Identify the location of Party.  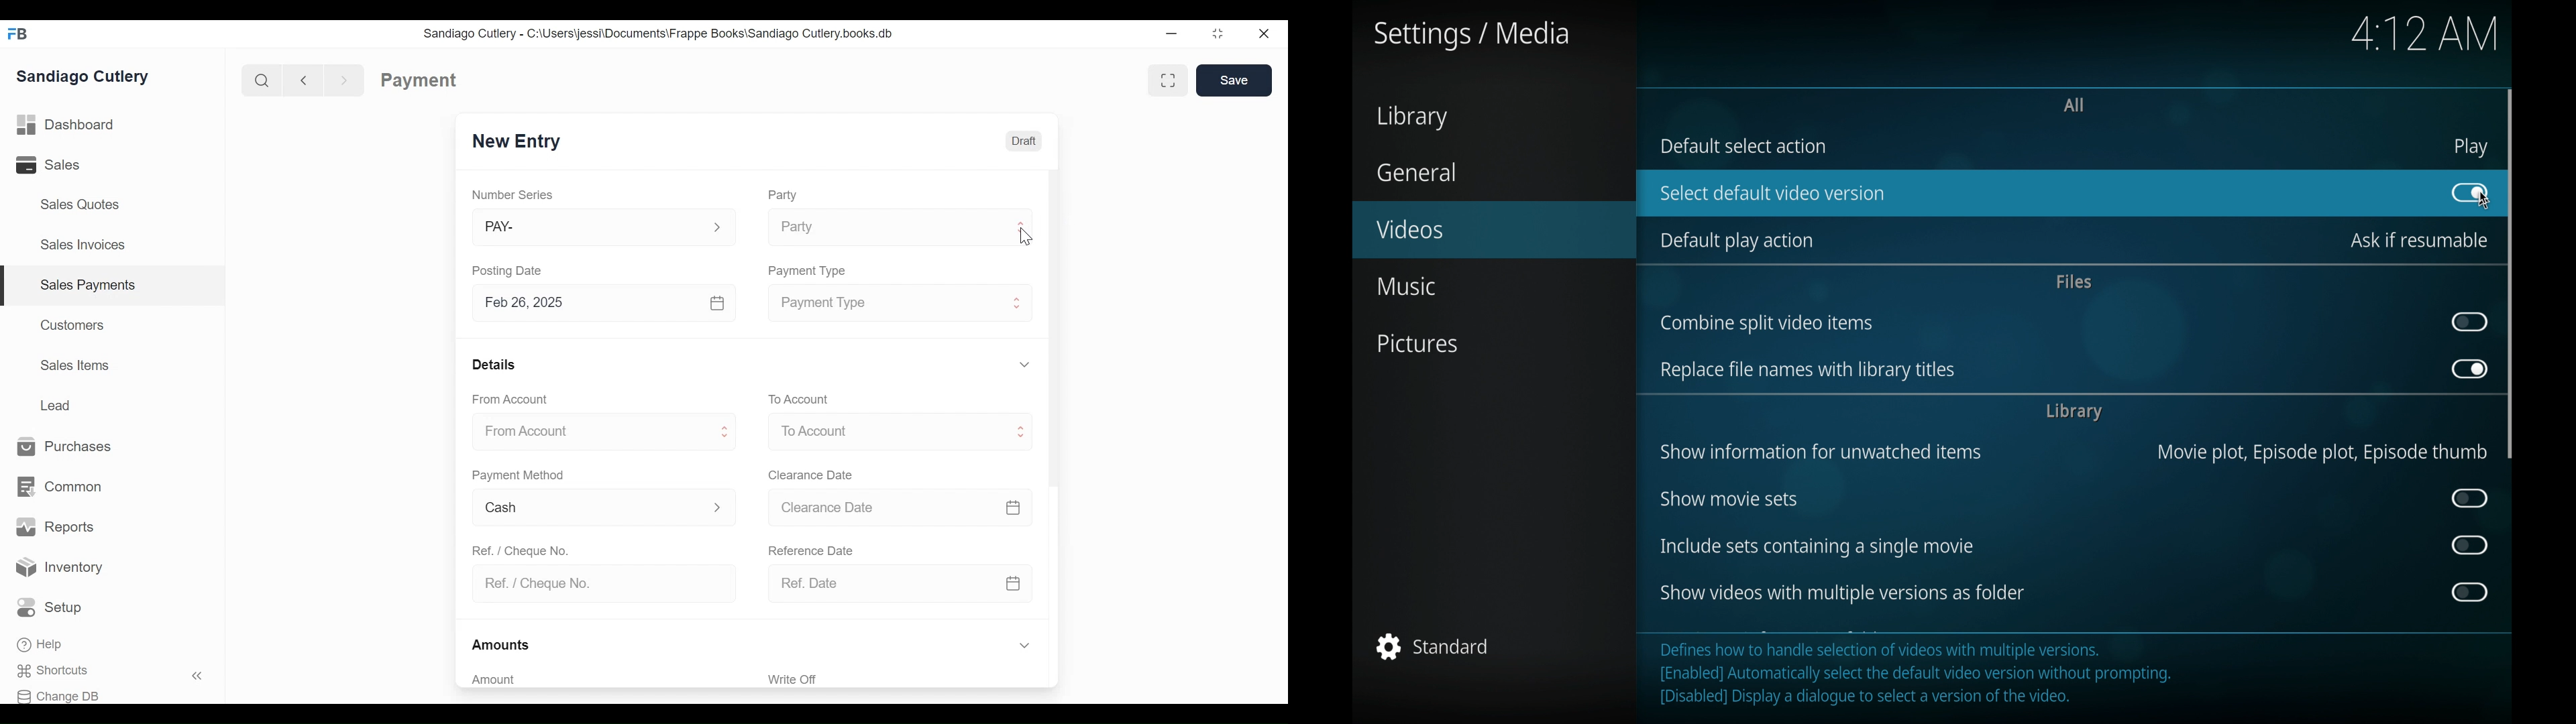
(782, 195).